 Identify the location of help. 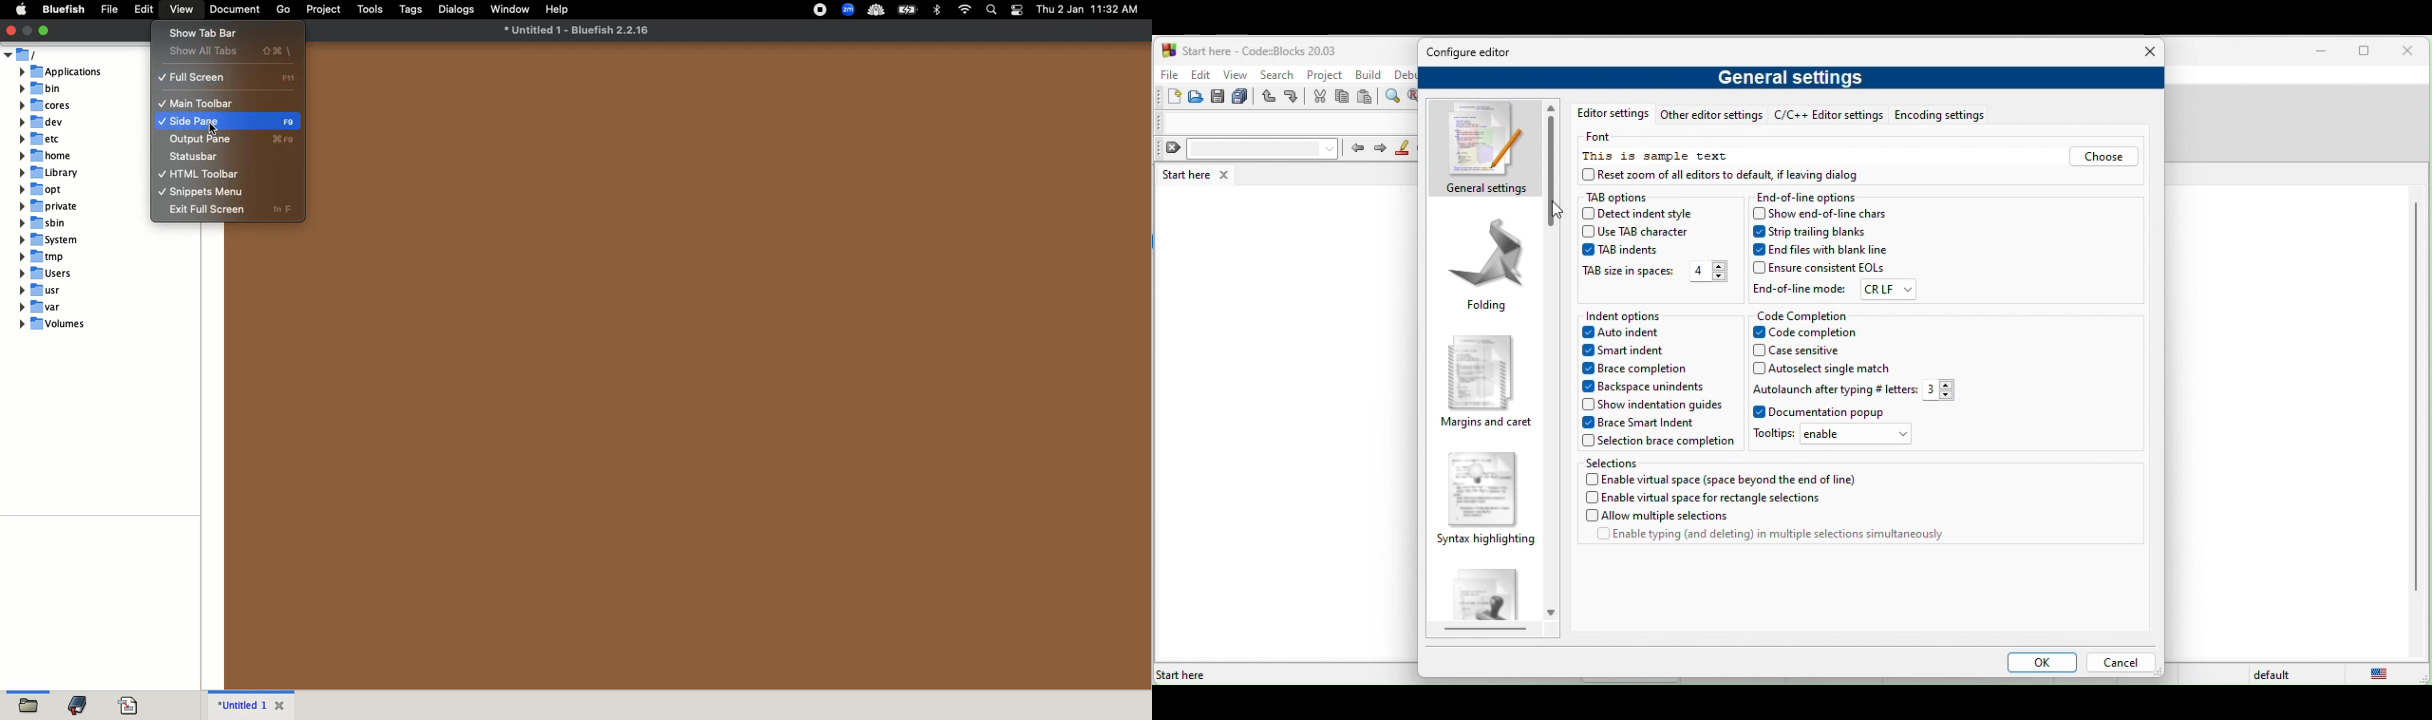
(558, 10).